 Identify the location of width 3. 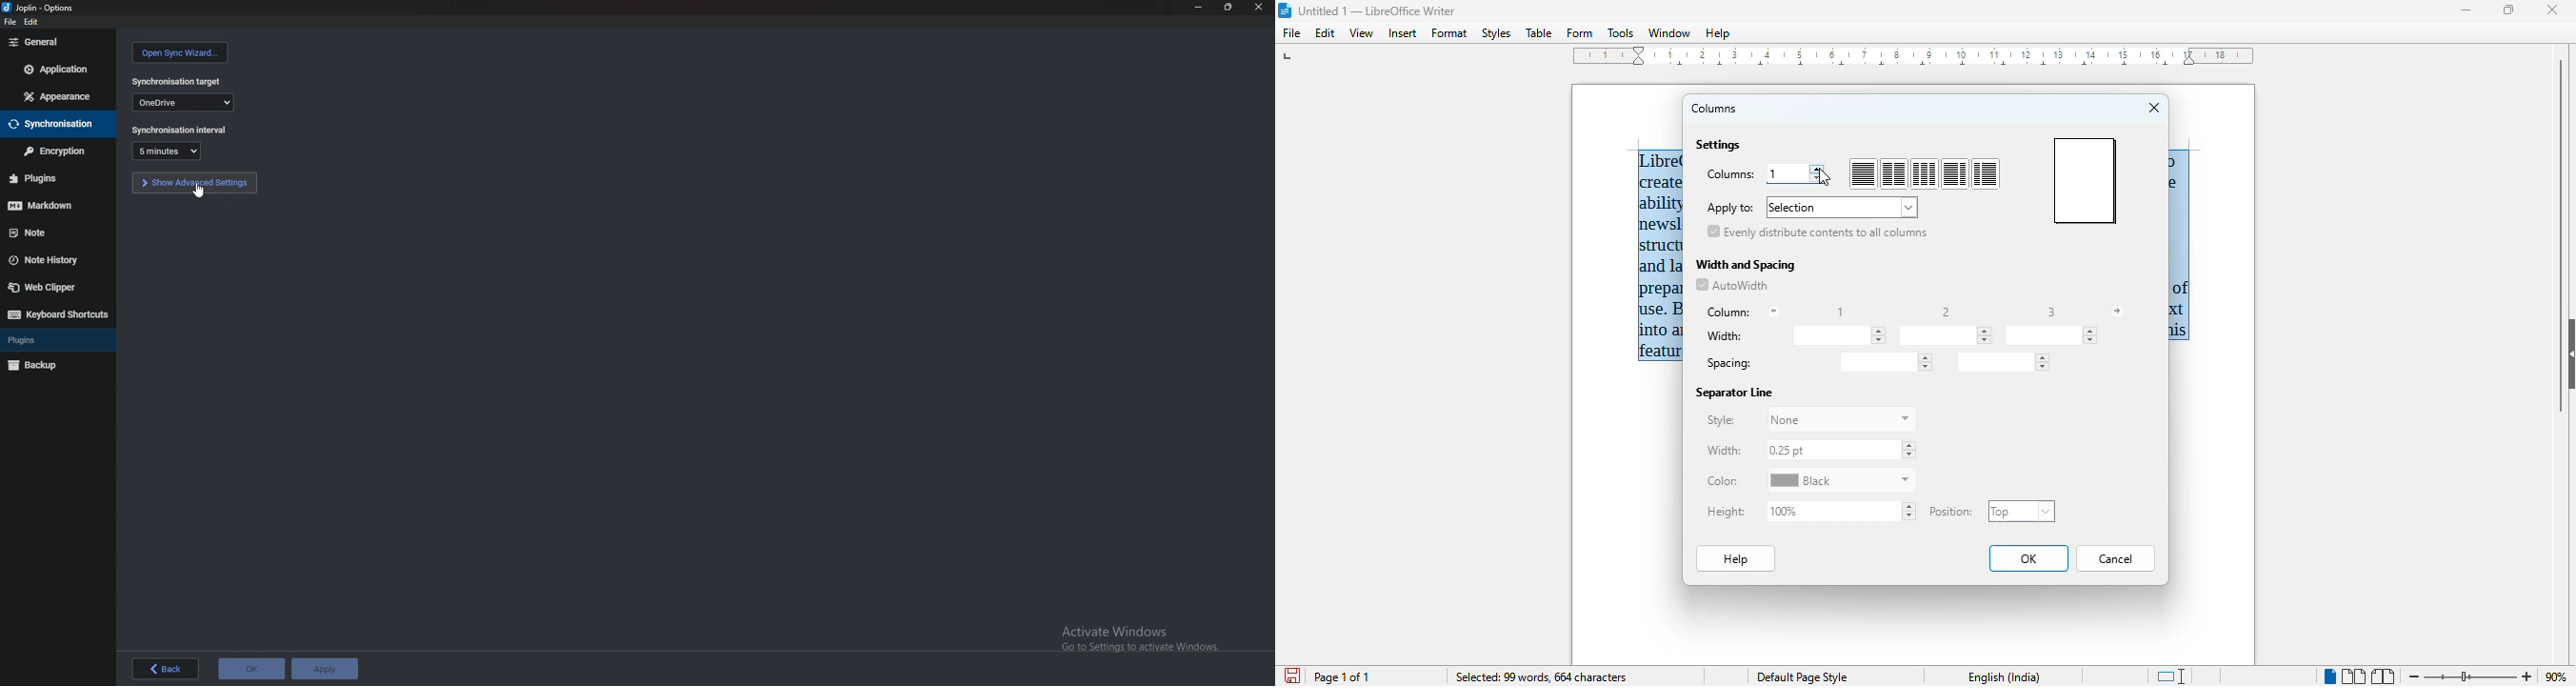
(2051, 335).